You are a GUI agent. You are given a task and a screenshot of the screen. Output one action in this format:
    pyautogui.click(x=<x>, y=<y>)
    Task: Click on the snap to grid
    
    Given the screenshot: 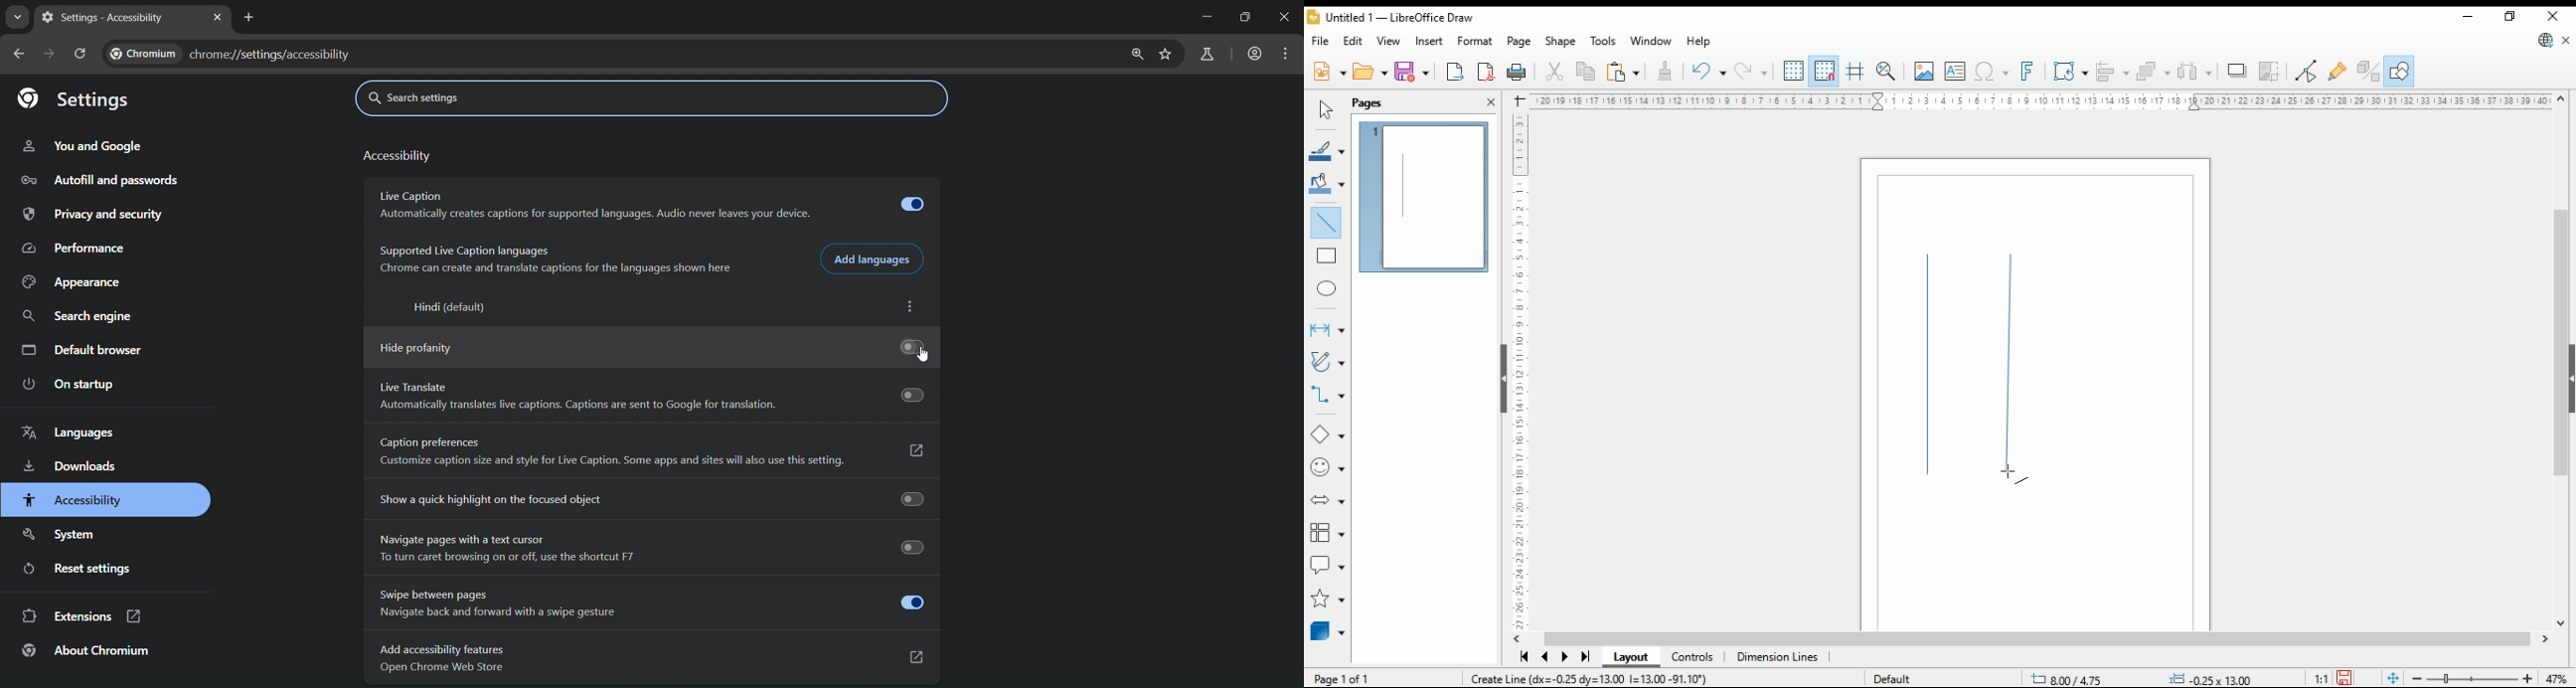 What is the action you would take?
    pyautogui.click(x=1824, y=71)
    